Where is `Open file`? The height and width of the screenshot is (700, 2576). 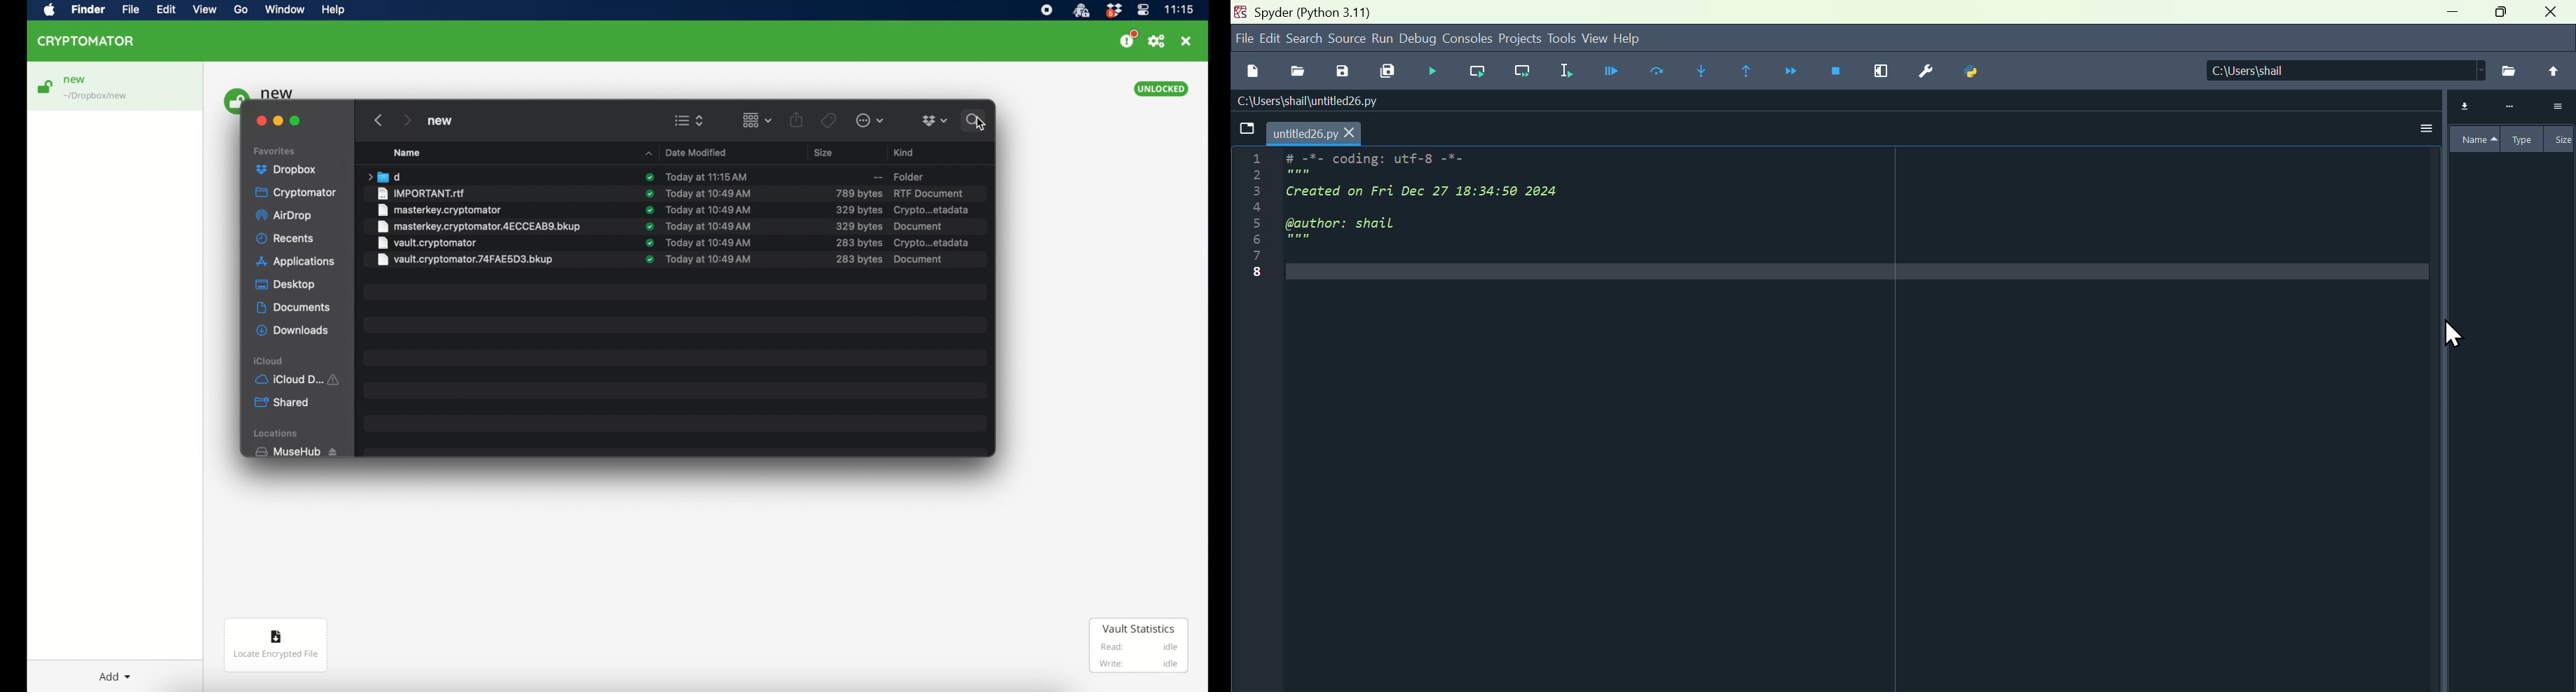 Open file is located at coordinates (1296, 69).